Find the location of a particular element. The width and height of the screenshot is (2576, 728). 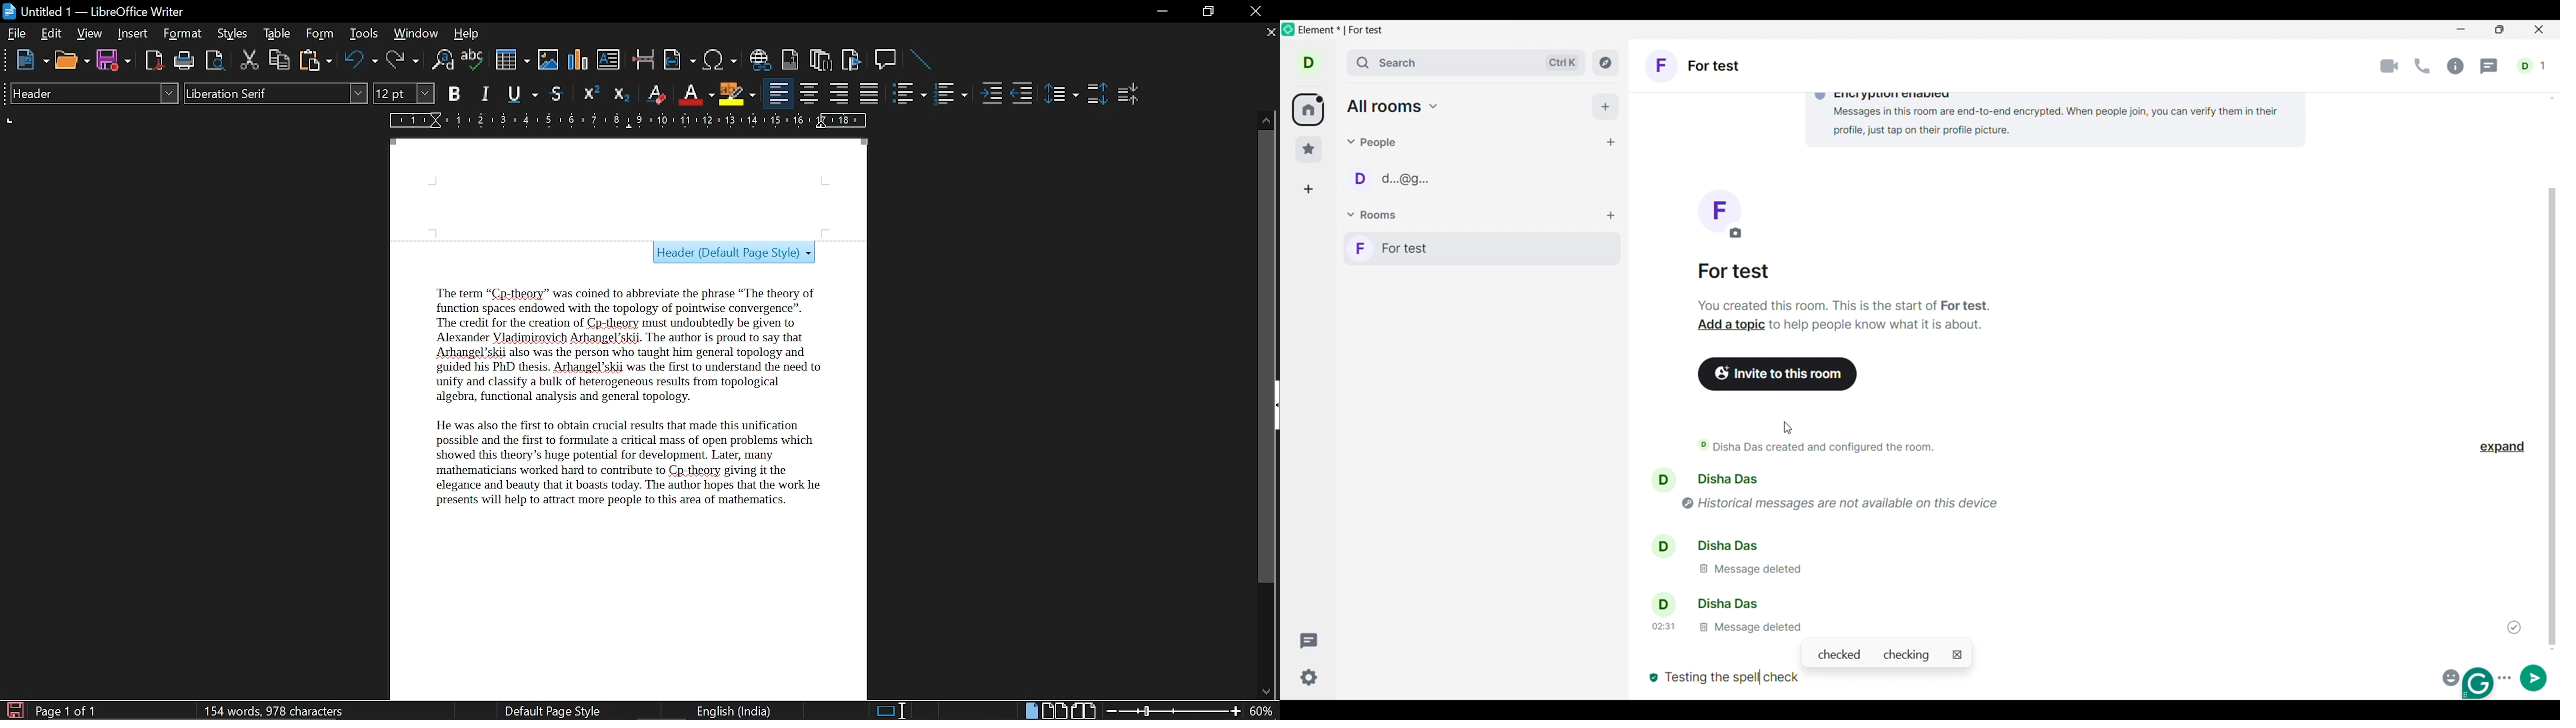

Increase paragraph spacing is located at coordinates (1097, 95).